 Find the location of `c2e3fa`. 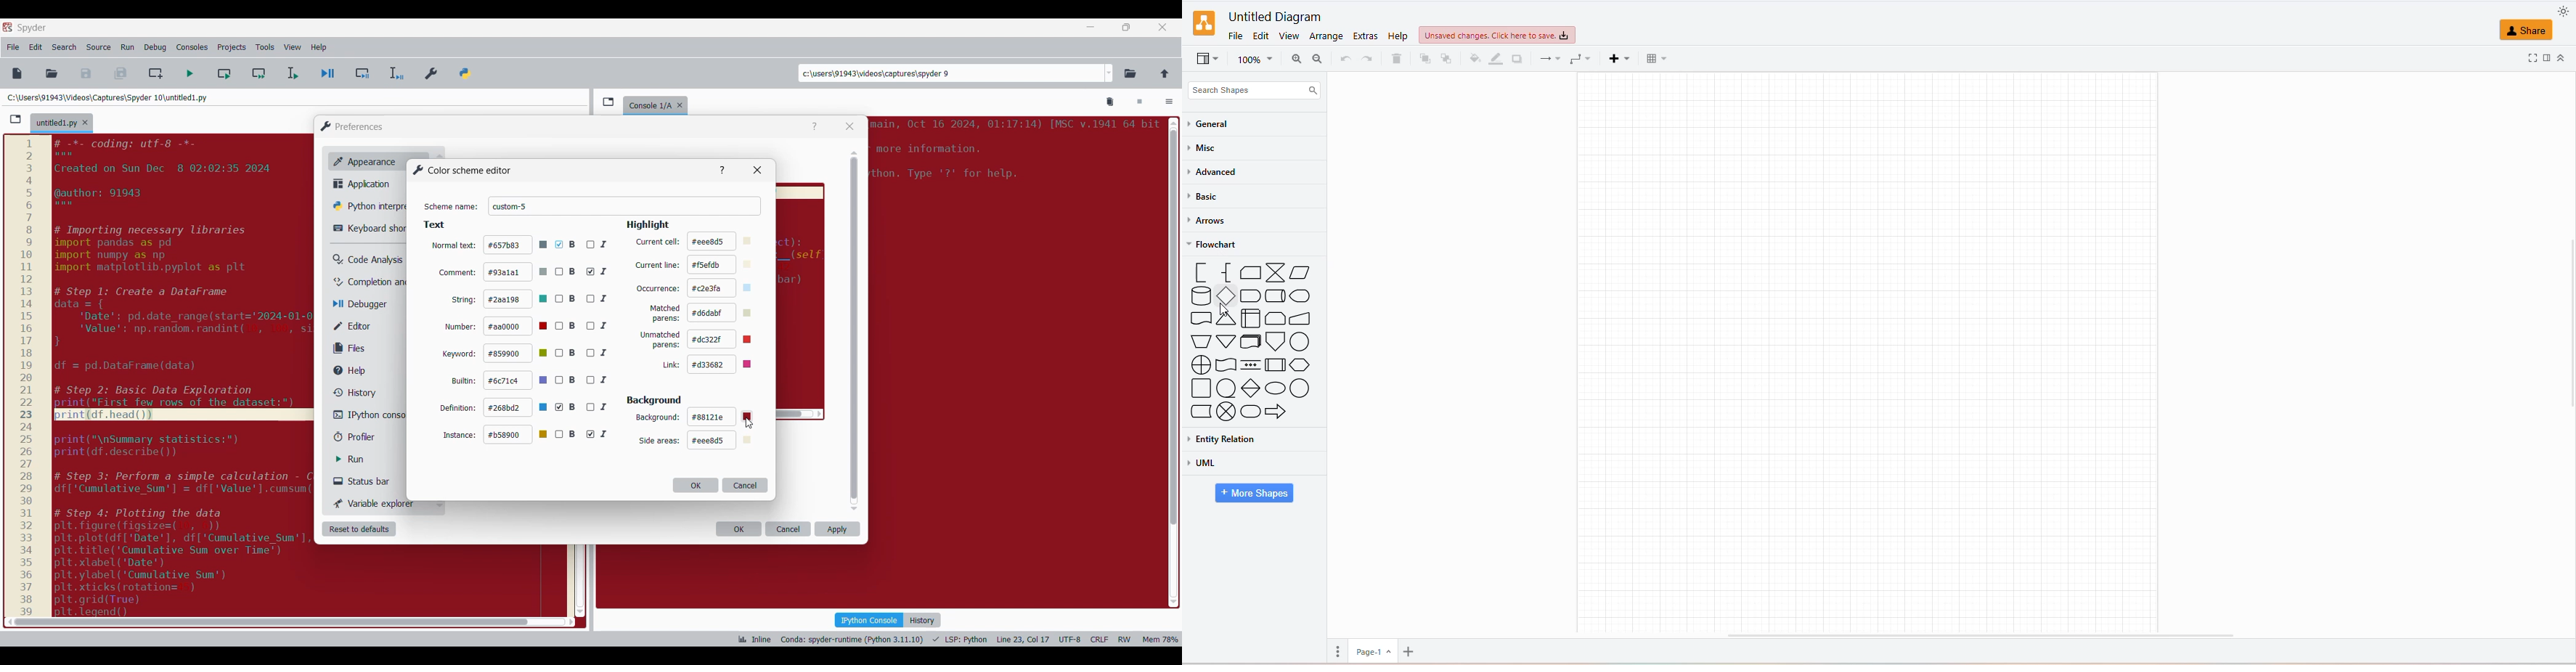

c2e3fa is located at coordinates (723, 288).